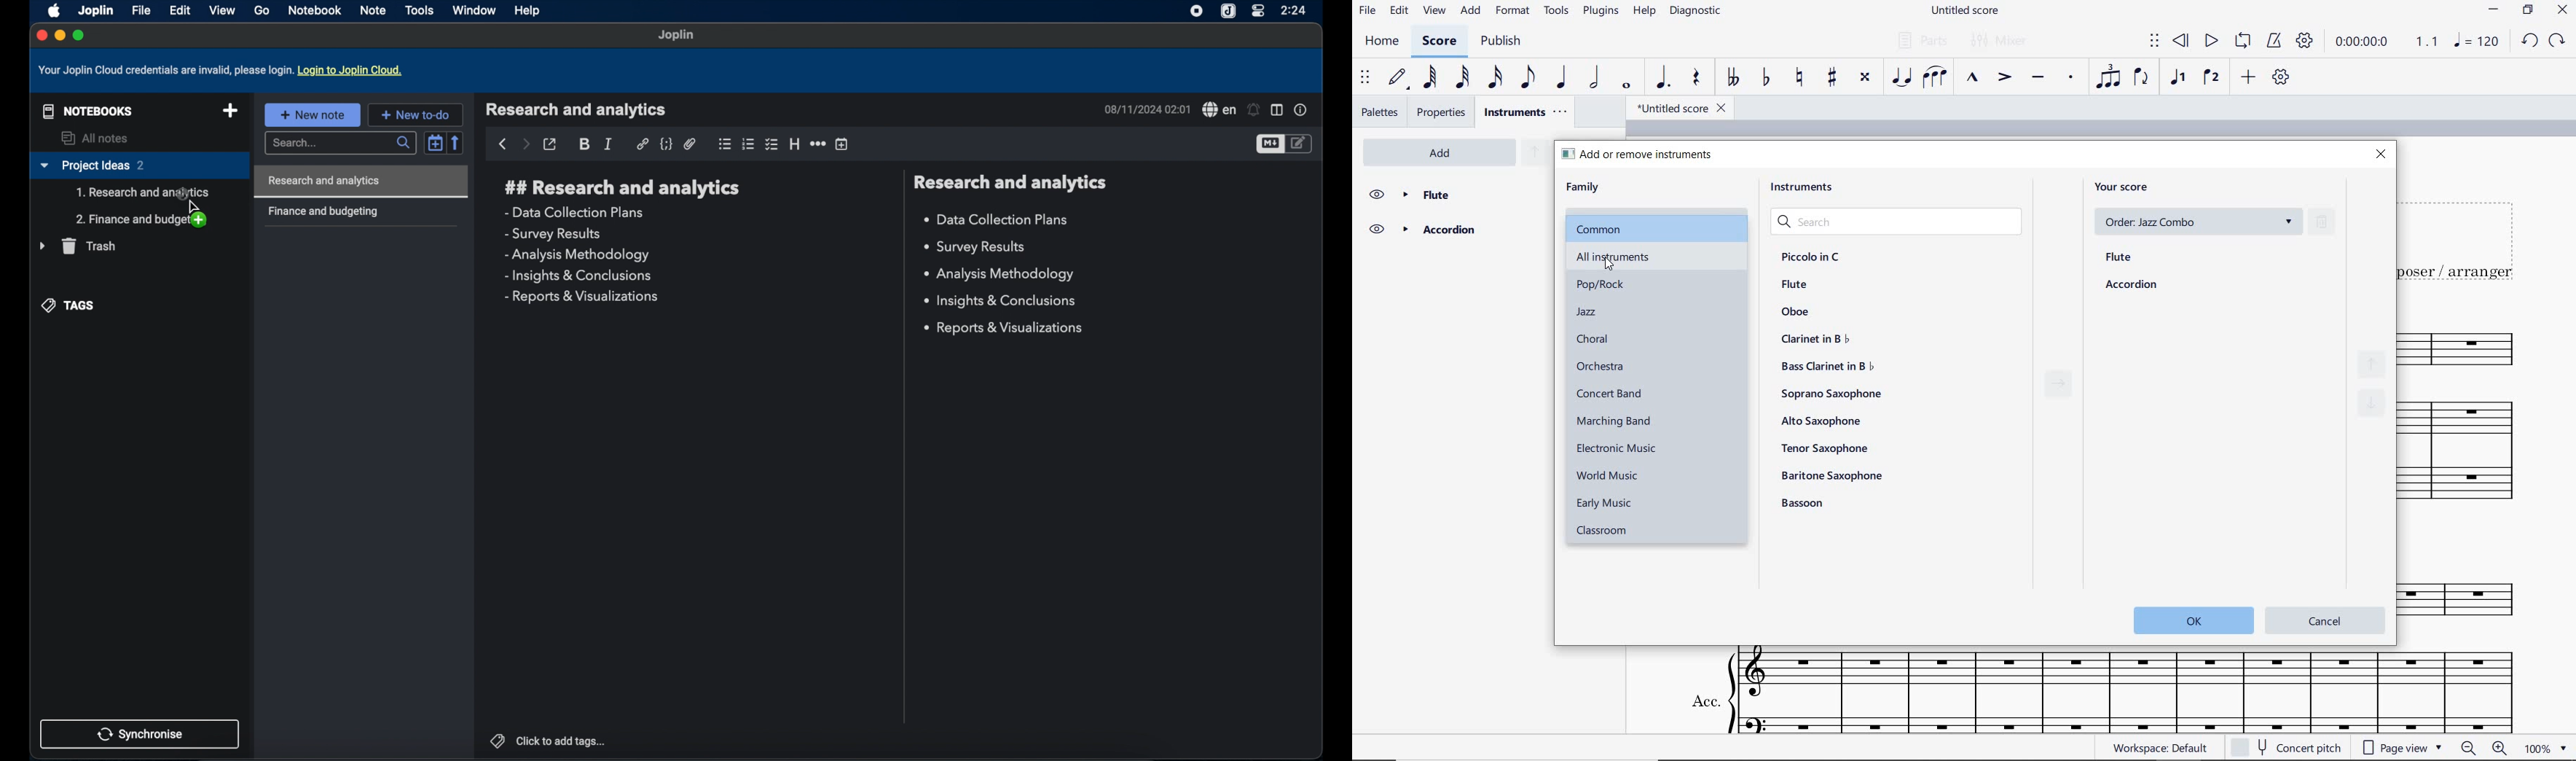 The height and width of the screenshot is (784, 2576). Describe the element at coordinates (51, 10) in the screenshot. I see `apple icon` at that location.